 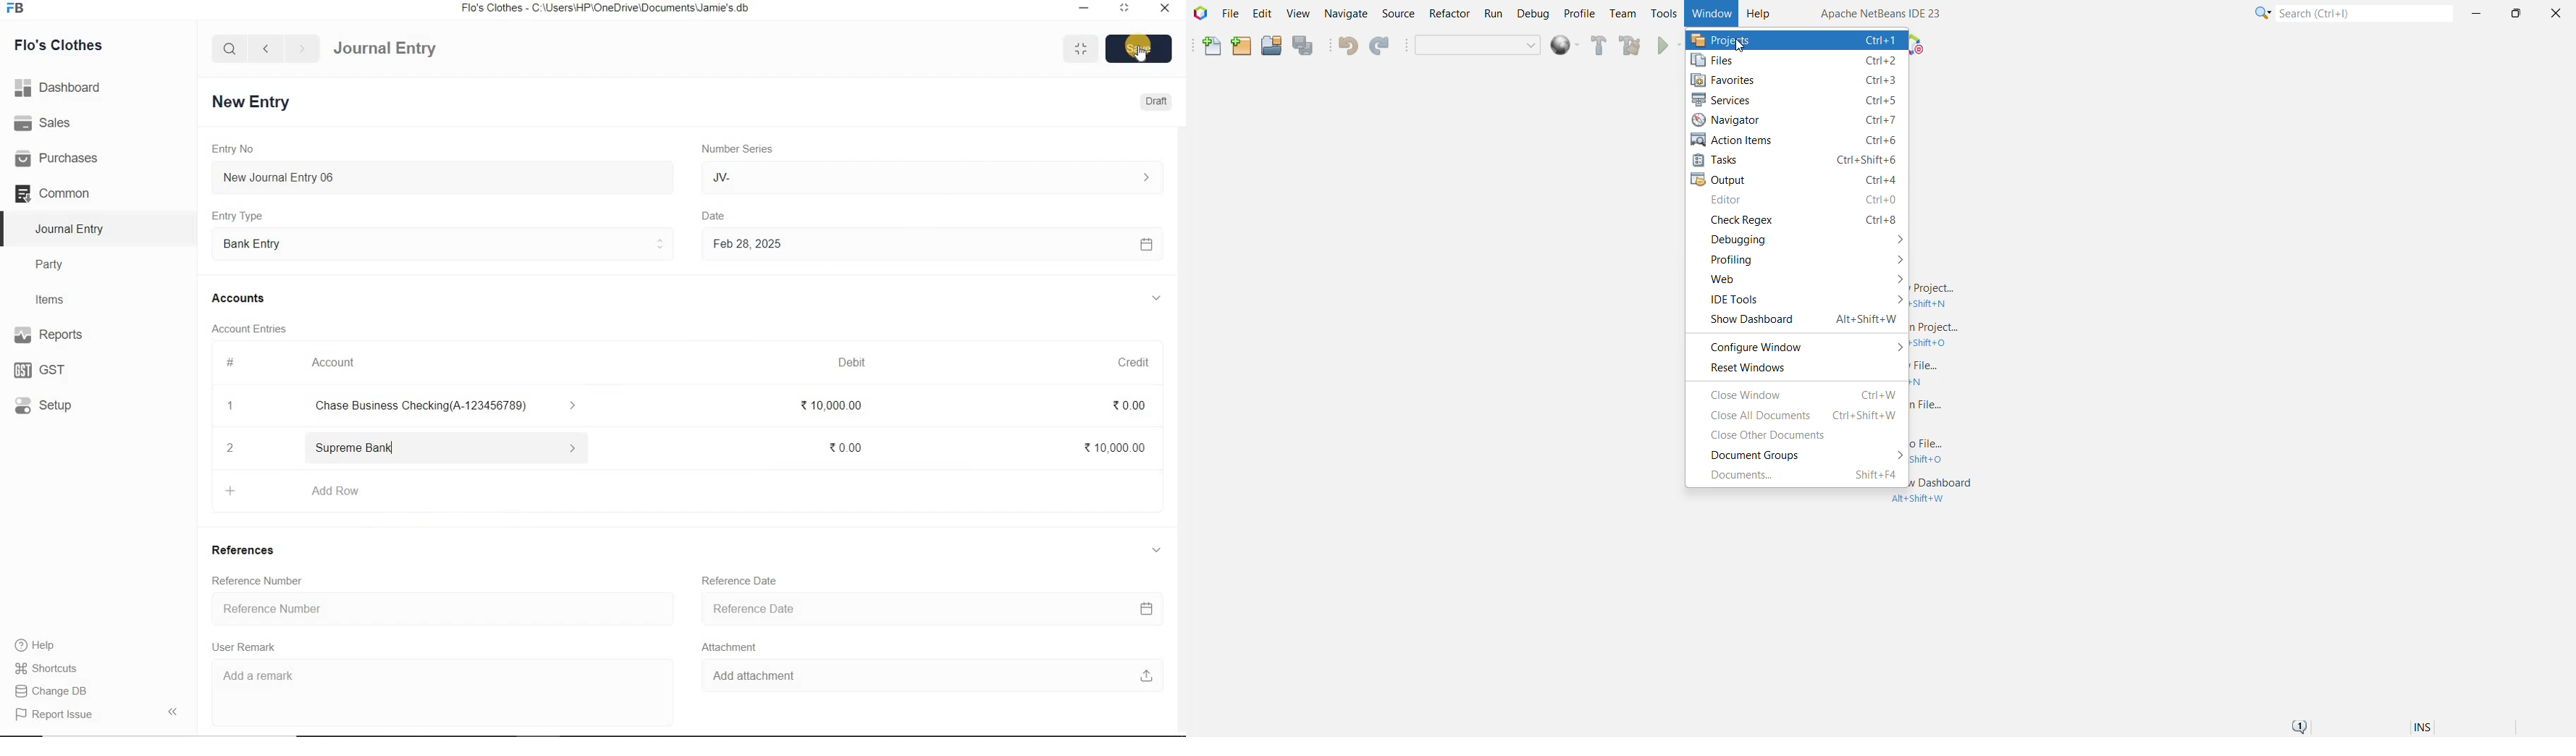 What do you see at coordinates (1775, 435) in the screenshot?
I see `` at bounding box center [1775, 435].